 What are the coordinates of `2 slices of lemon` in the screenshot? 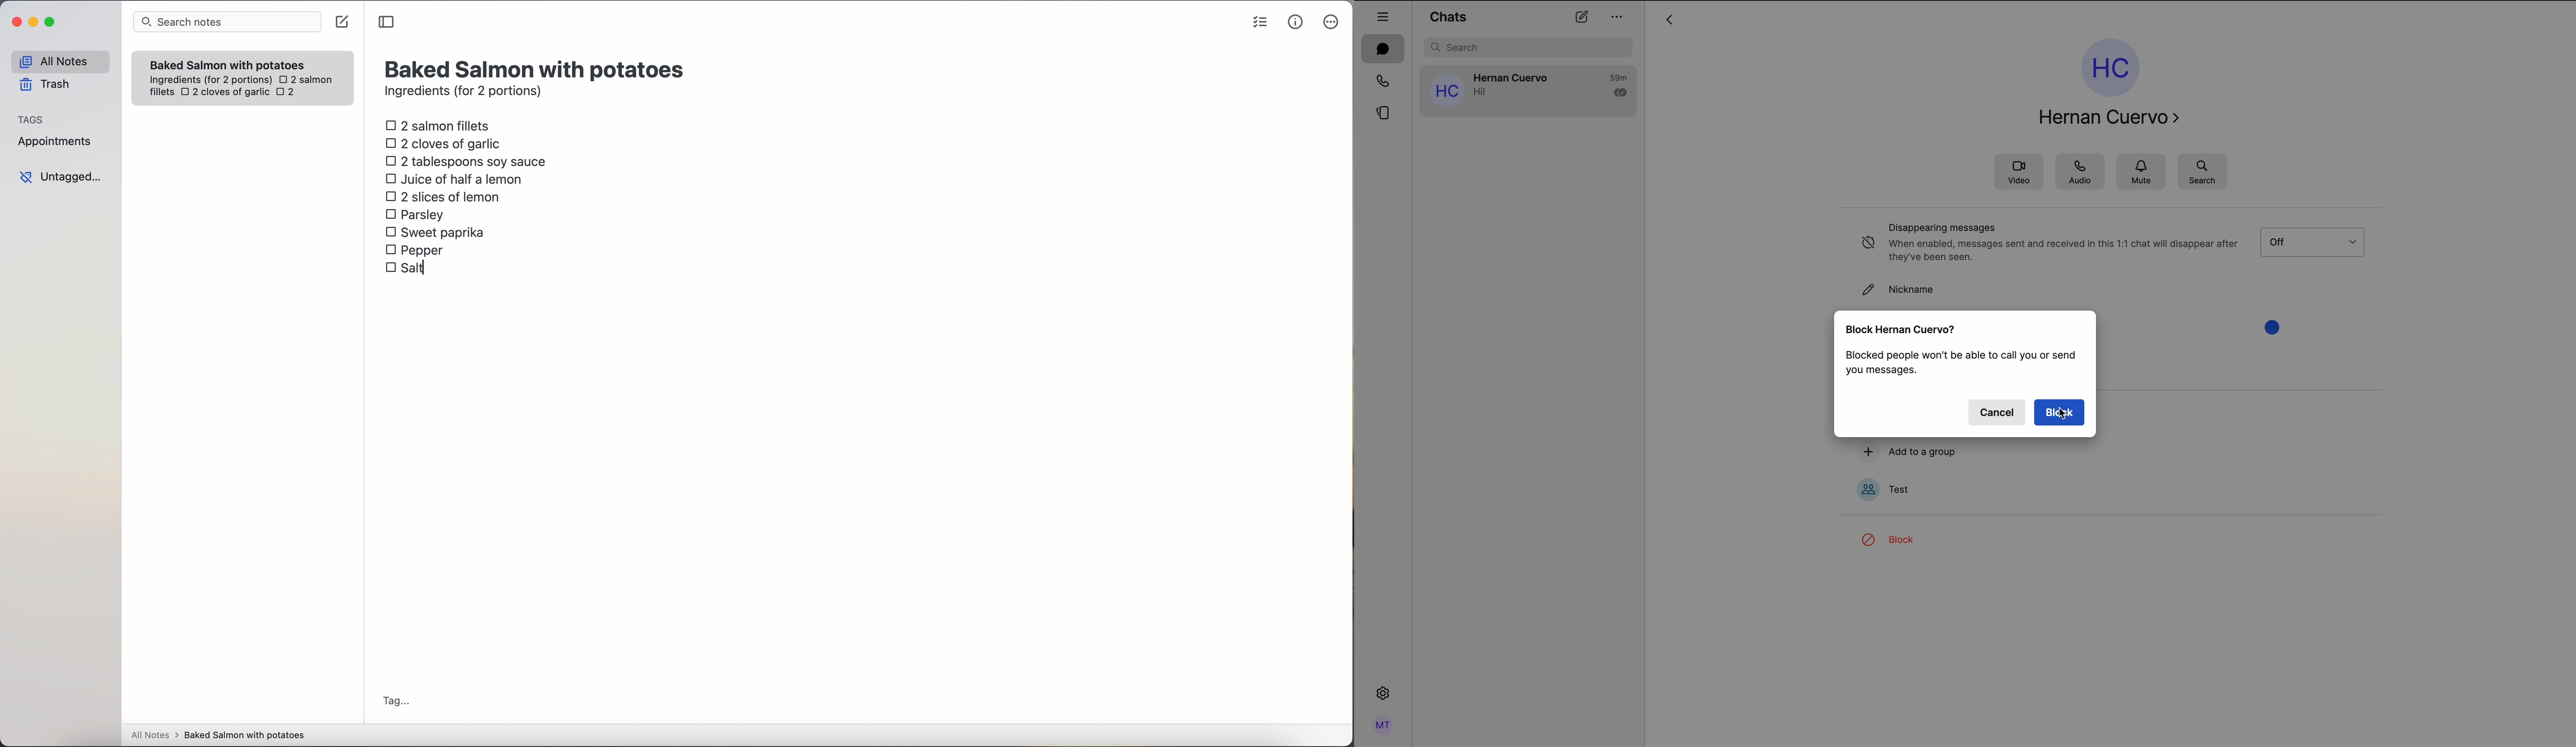 It's located at (443, 196).